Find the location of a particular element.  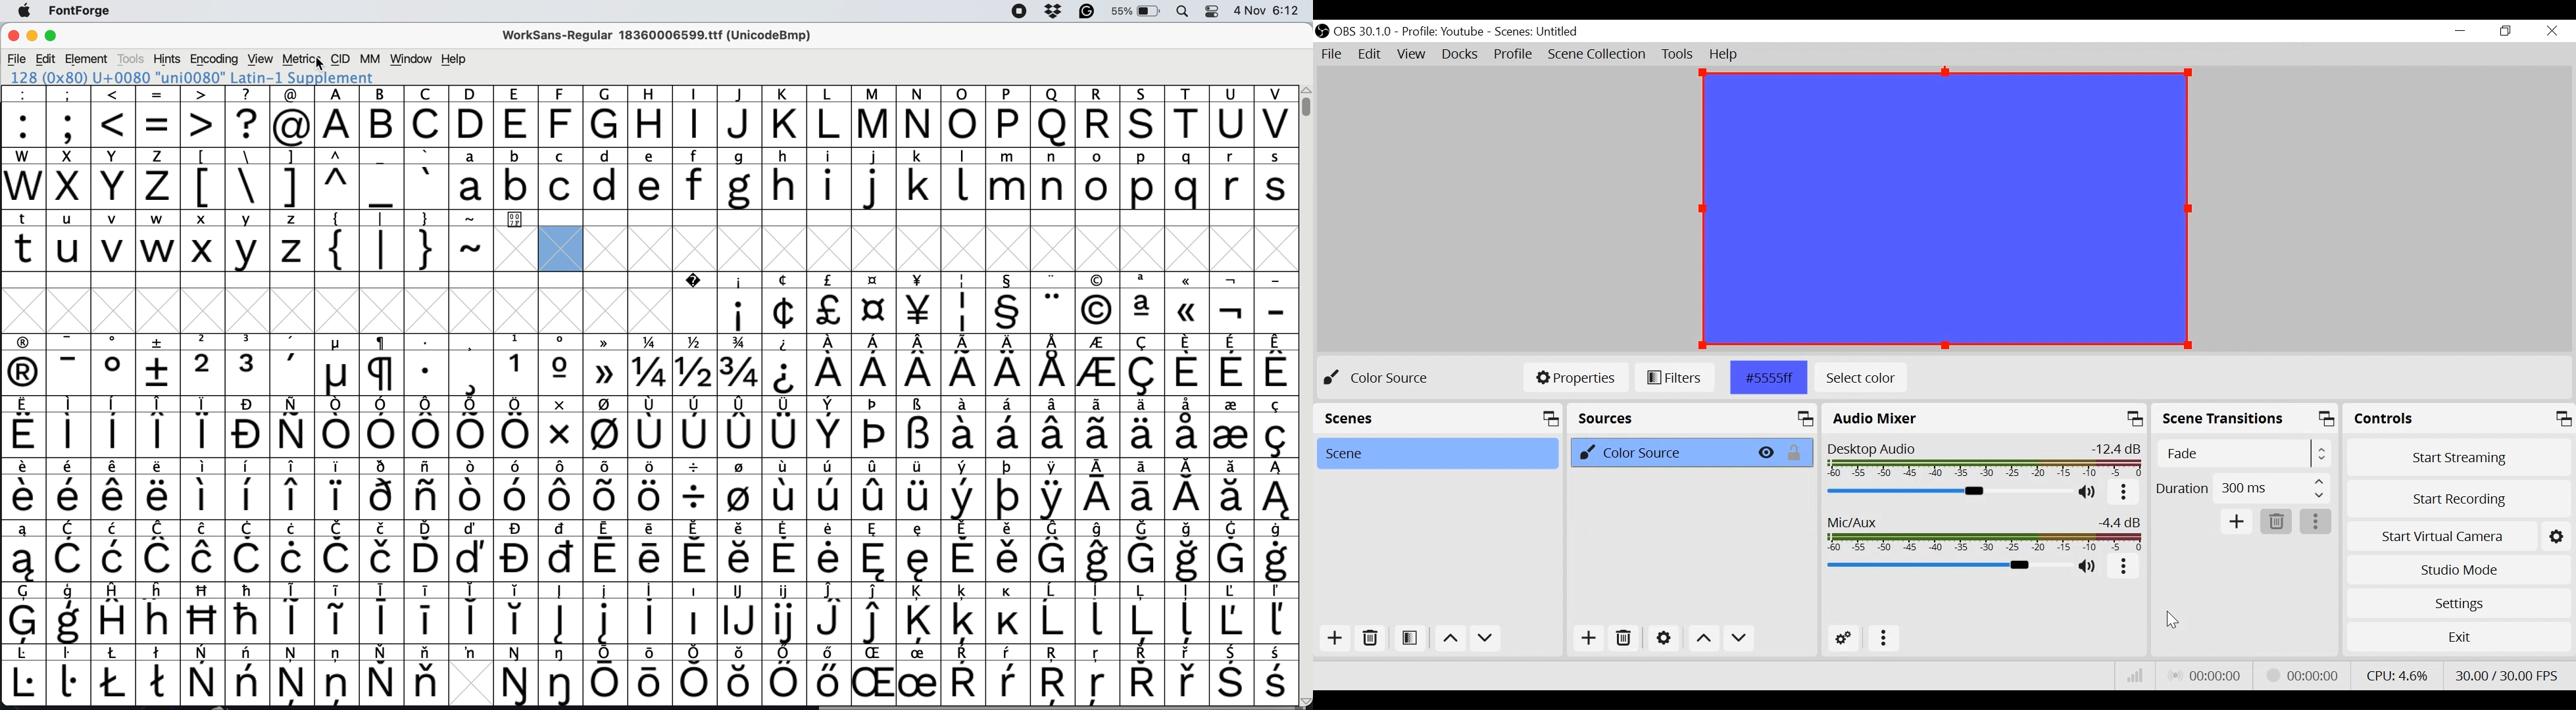

spotlight search is located at coordinates (1183, 12).